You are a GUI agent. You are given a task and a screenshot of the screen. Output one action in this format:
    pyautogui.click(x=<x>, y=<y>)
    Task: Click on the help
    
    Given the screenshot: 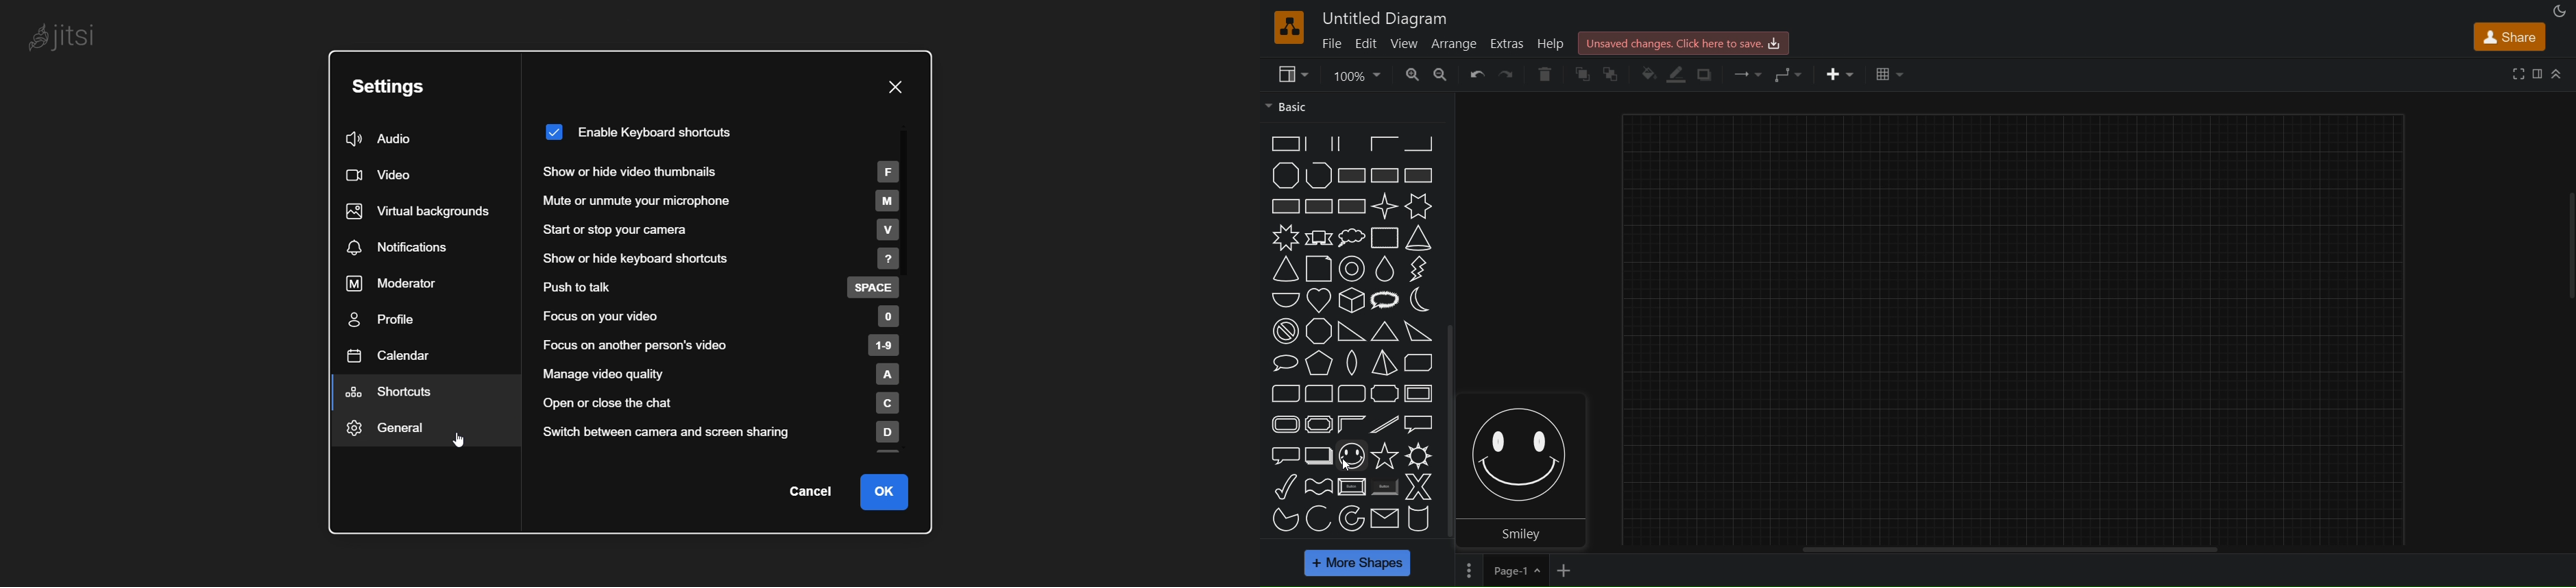 What is the action you would take?
    pyautogui.click(x=1553, y=43)
    